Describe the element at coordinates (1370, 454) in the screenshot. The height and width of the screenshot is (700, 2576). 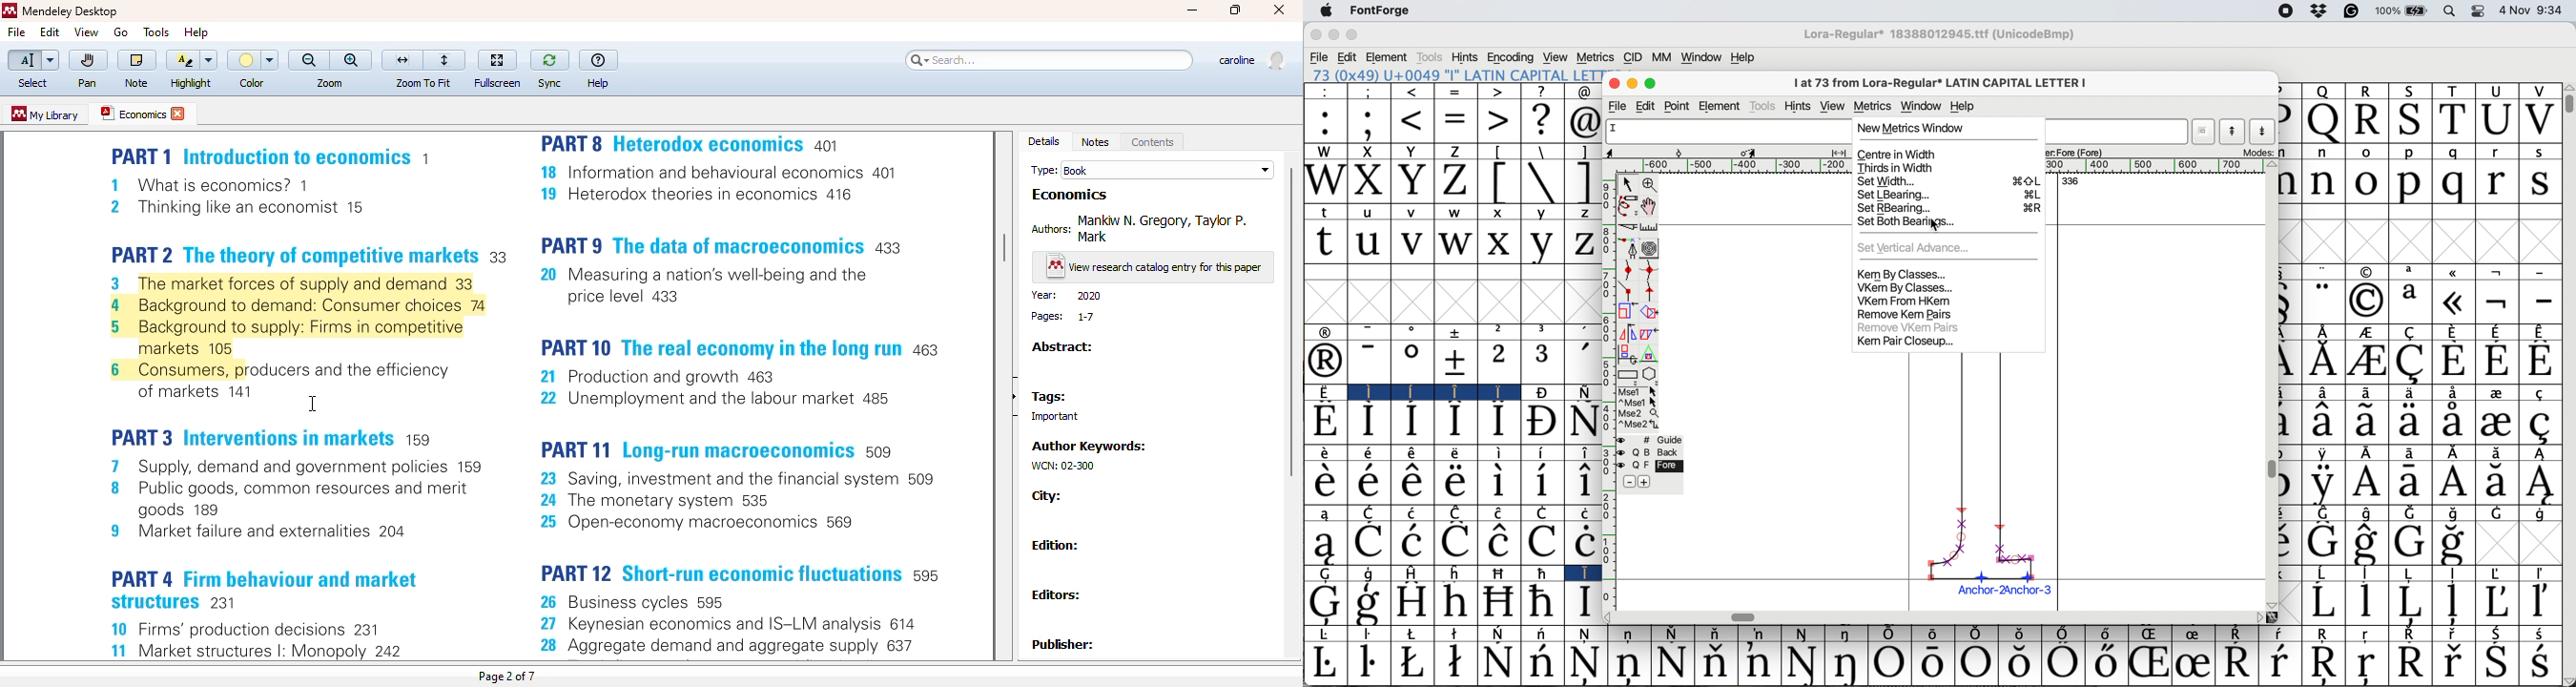
I see `Symbol` at that location.